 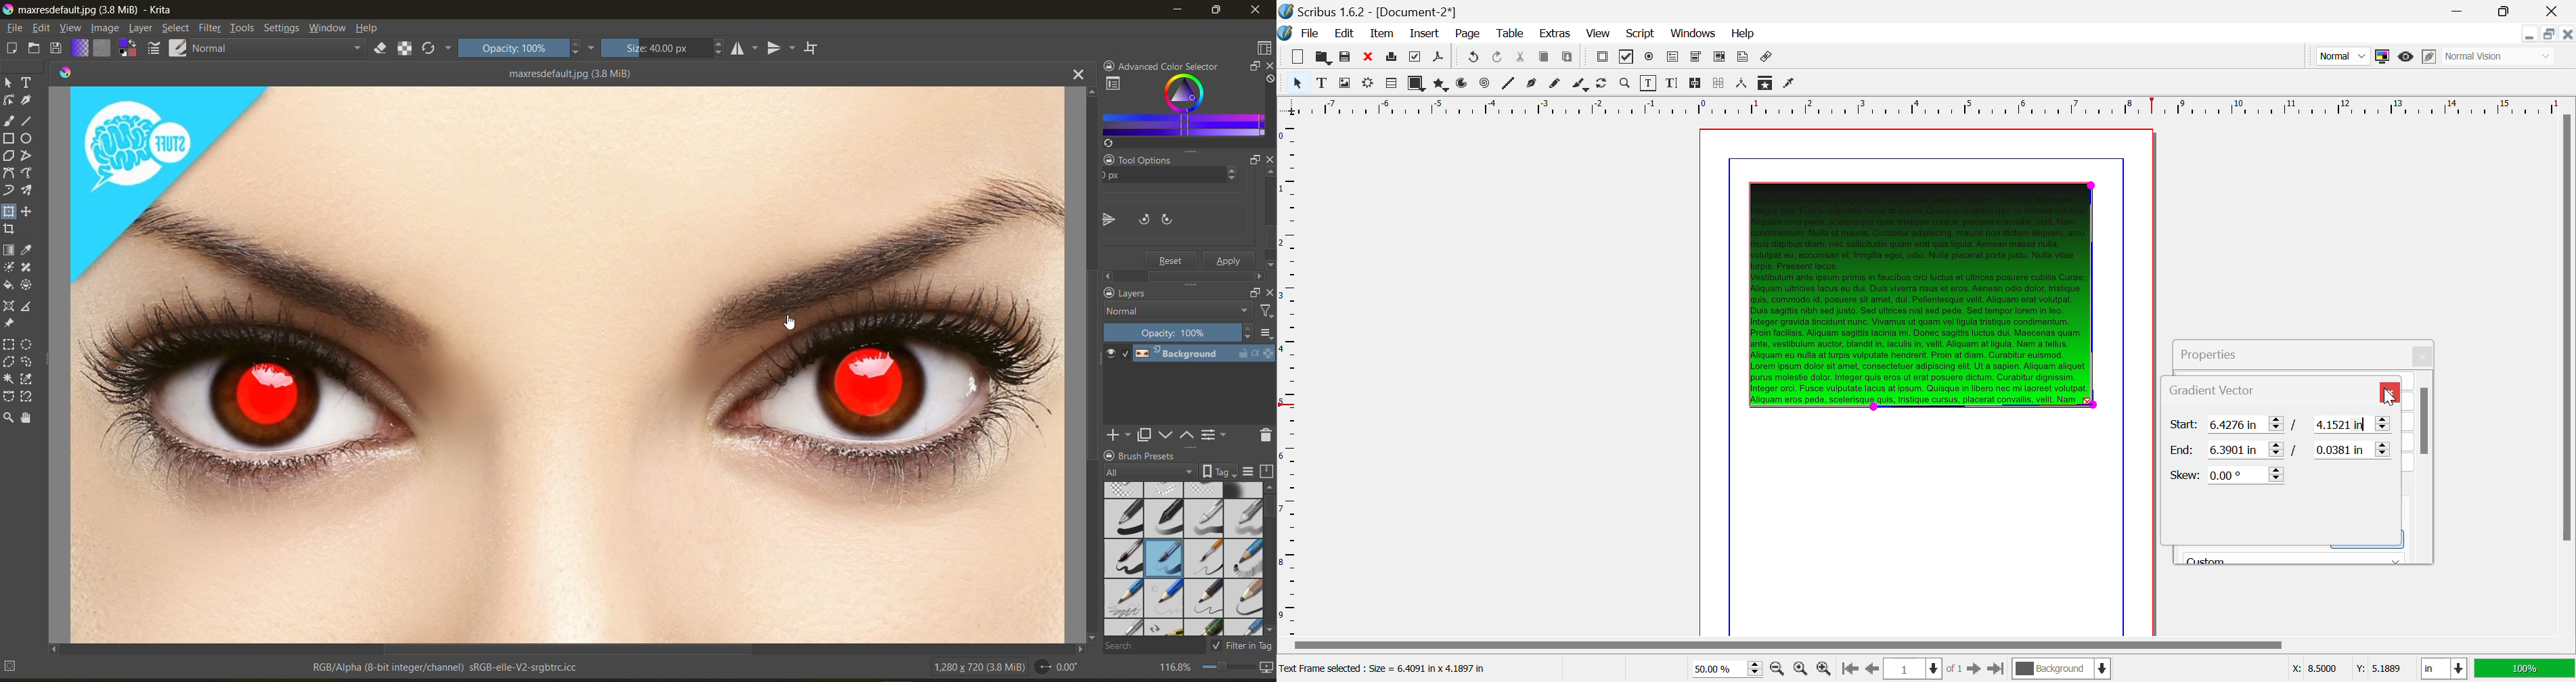 What do you see at coordinates (27, 419) in the screenshot?
I see `tool` at bounding box center [27, 419].